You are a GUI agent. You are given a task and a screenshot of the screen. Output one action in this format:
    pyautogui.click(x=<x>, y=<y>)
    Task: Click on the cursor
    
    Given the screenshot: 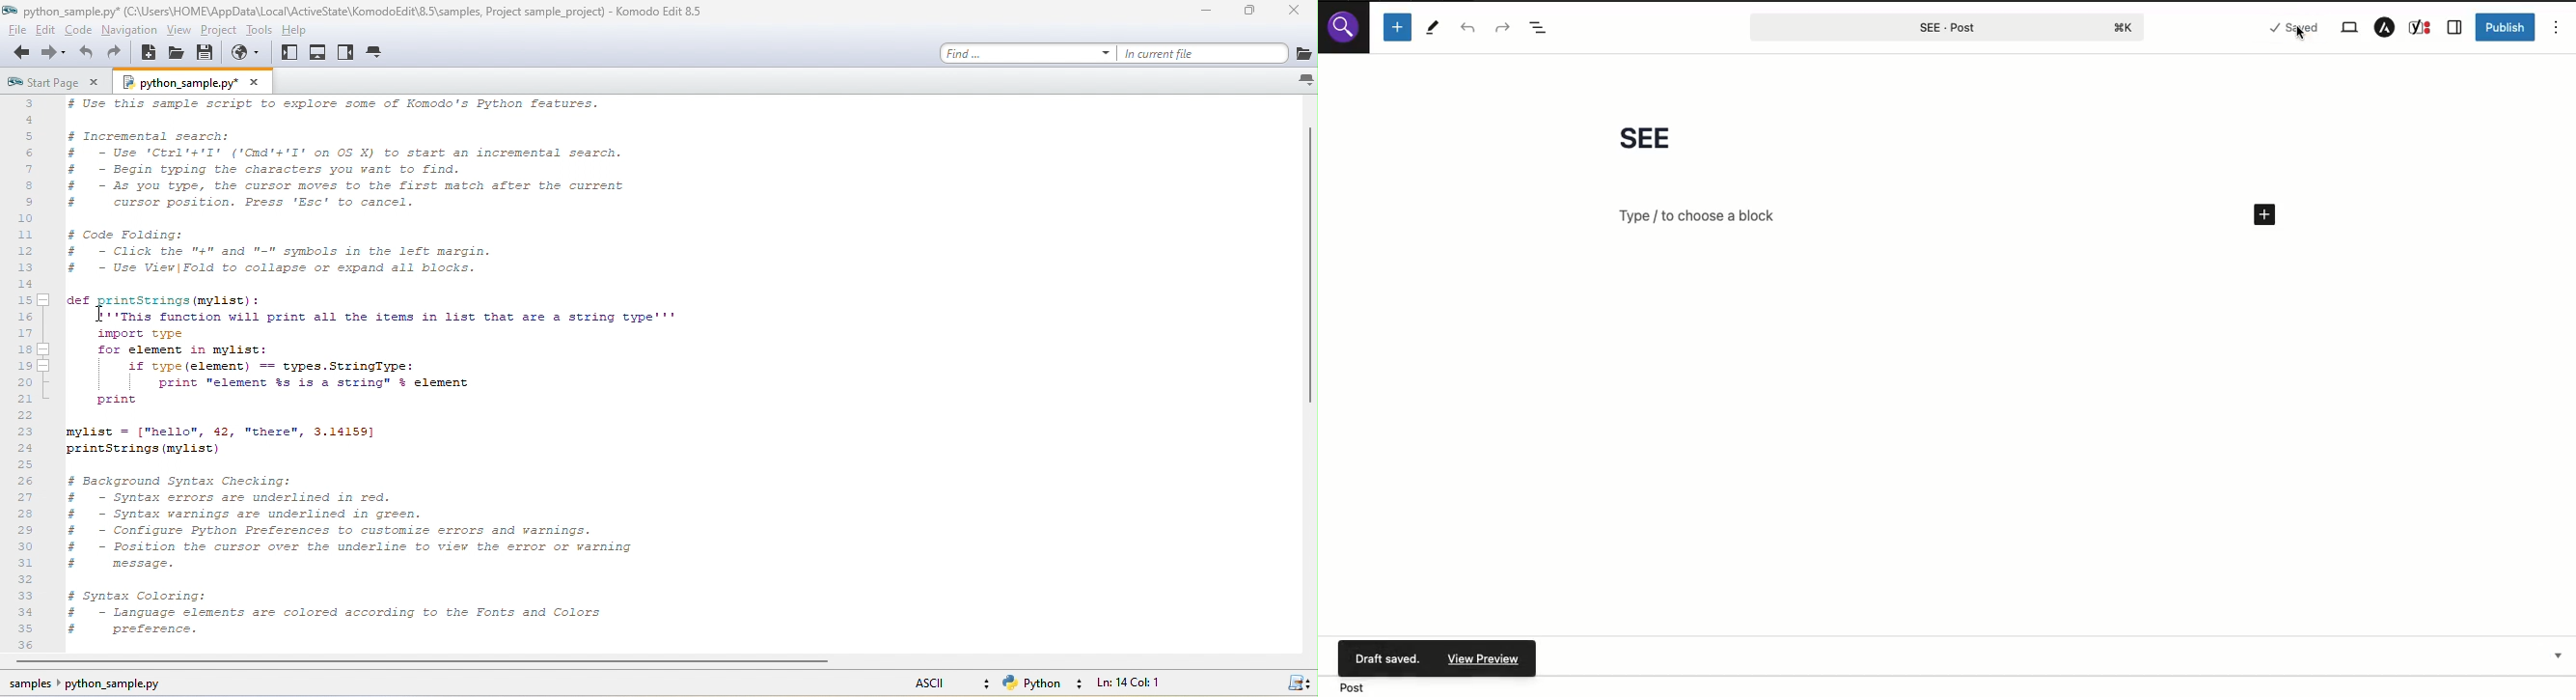 What is the action you would take?
    pyautogui.click(x=2299, y=37)
    